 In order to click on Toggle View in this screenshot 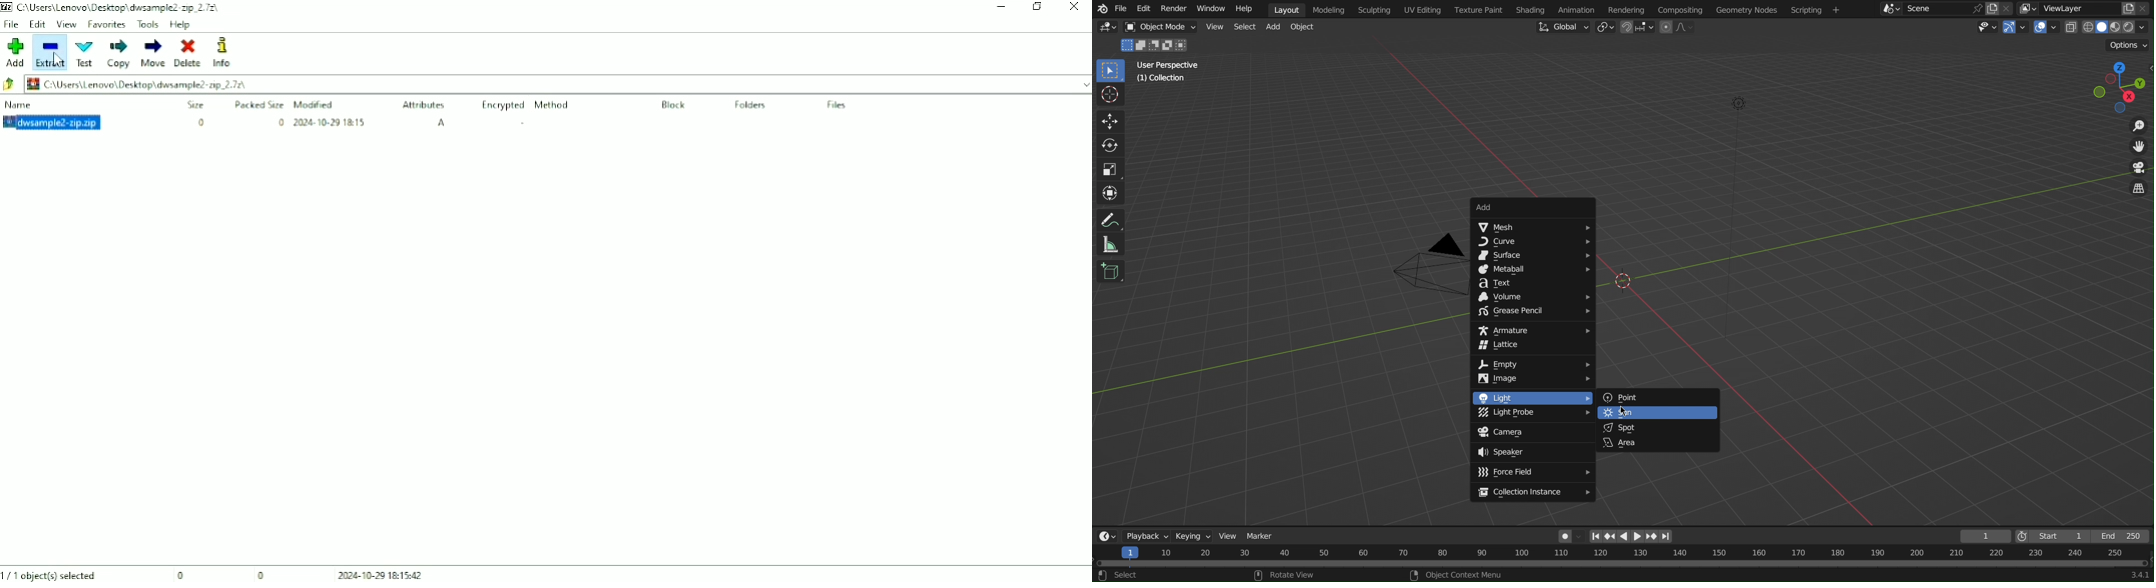, I will do `click(2137, 190)`.